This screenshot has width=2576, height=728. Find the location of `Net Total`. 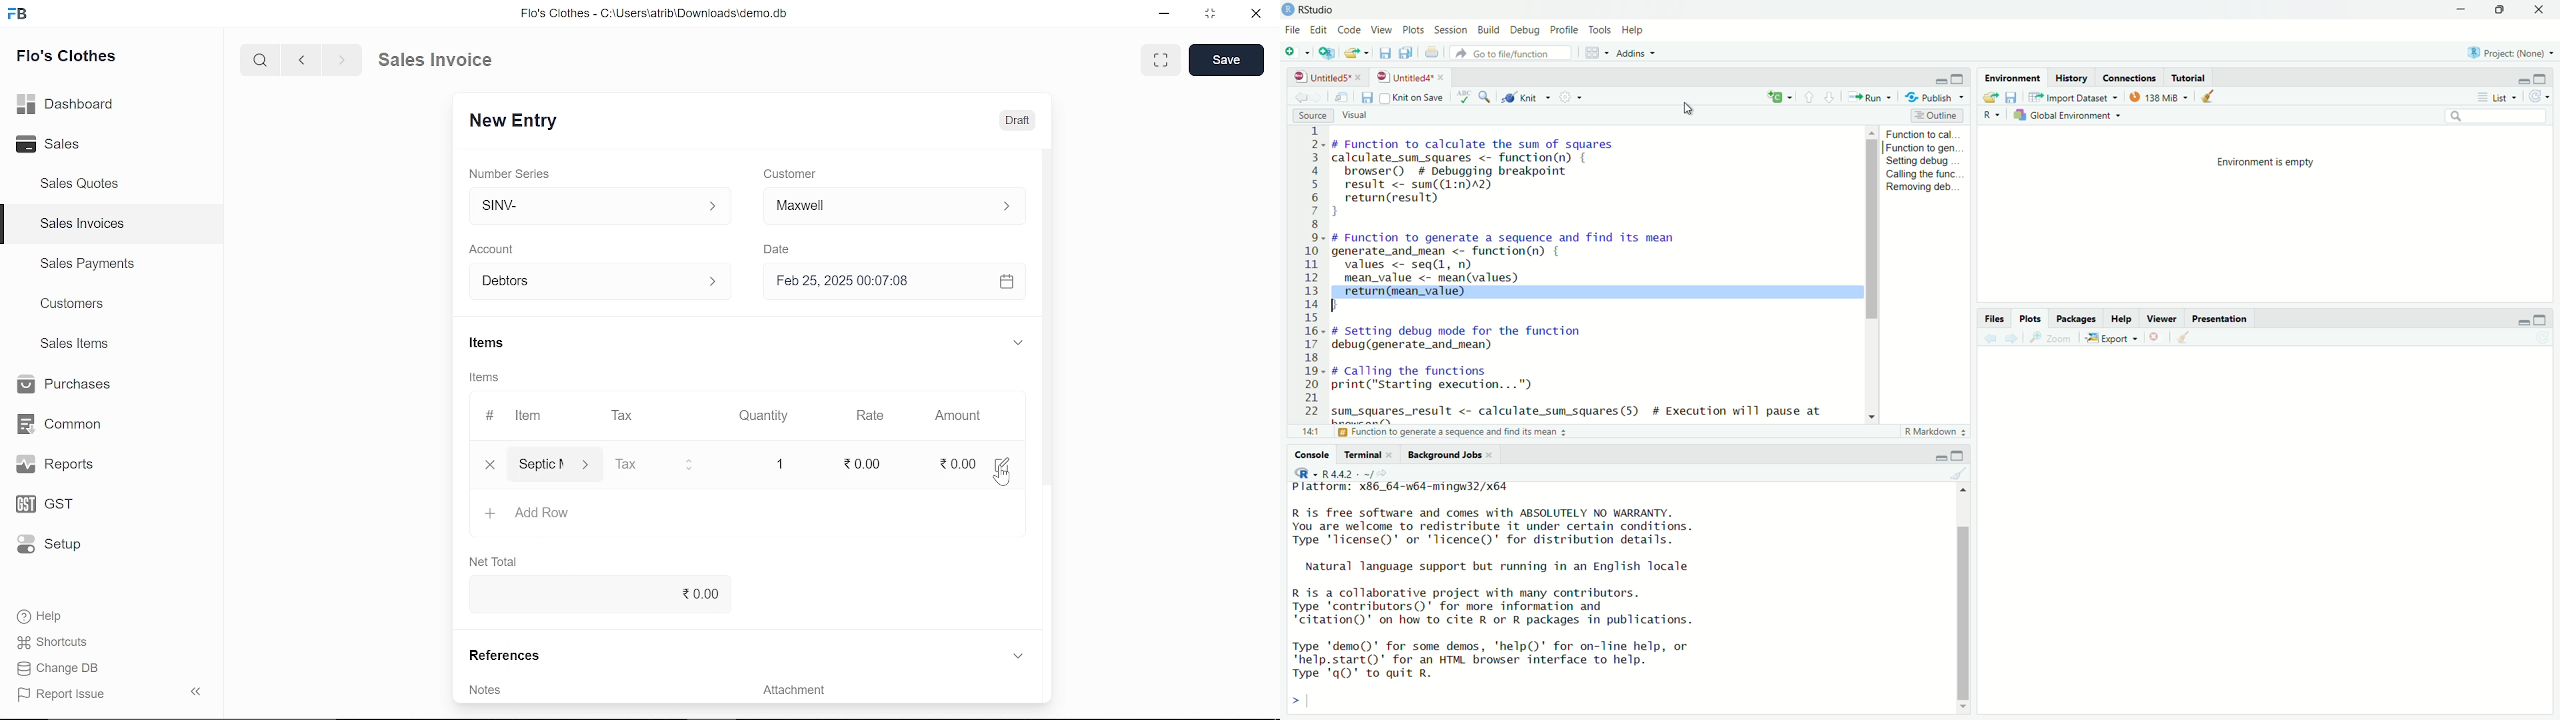

Net Total is located at coordinates (494, 561).